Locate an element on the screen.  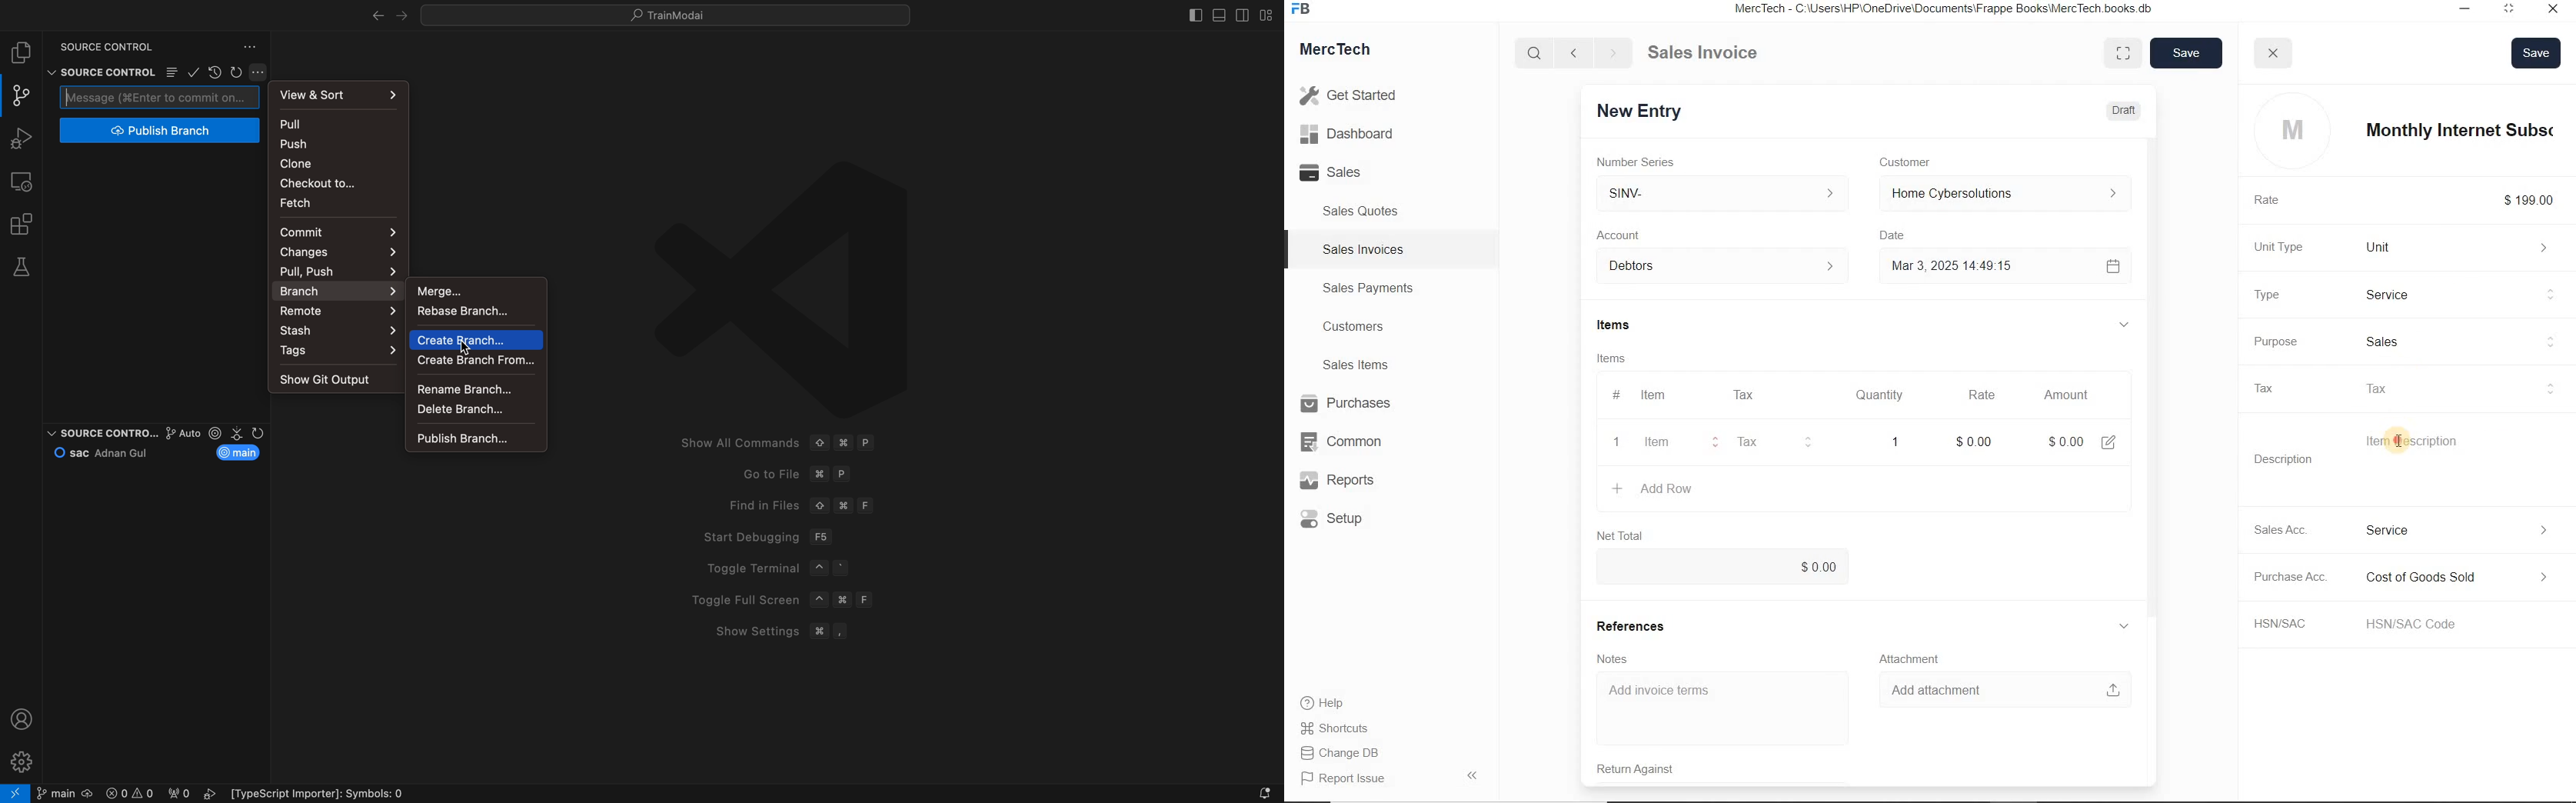
Notes is located at coordinates (1616, 658).